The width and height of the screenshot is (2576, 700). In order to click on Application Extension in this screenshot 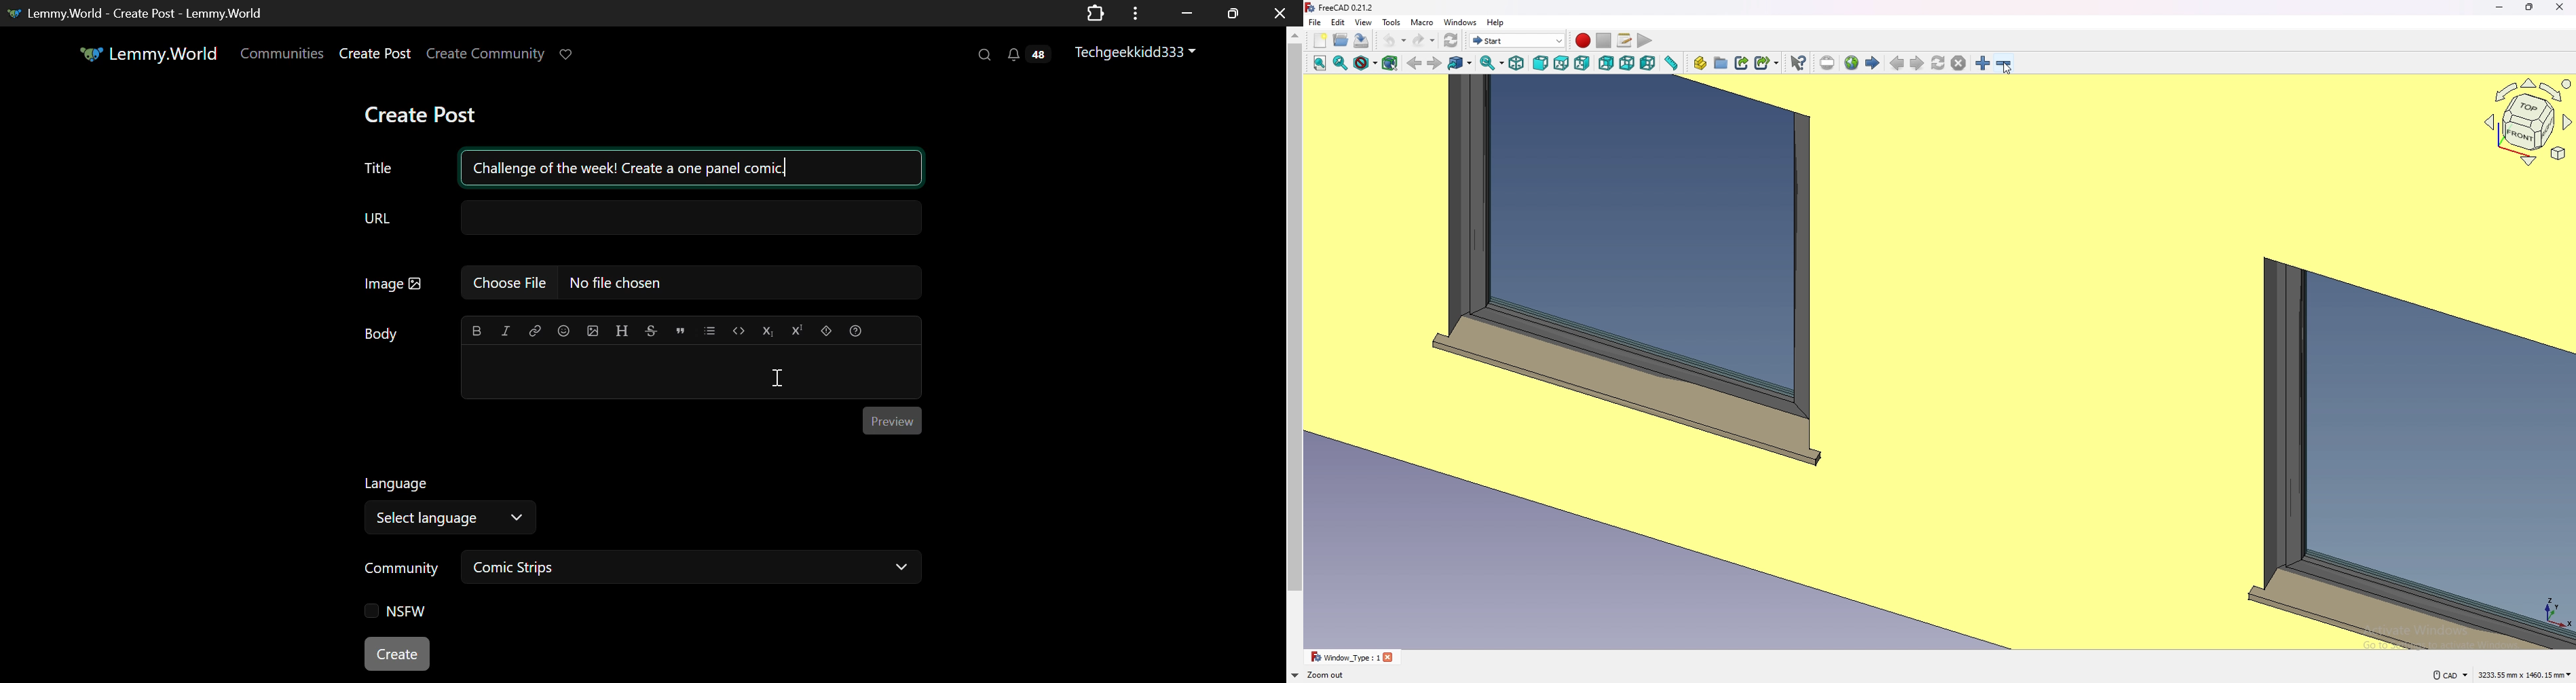, I will do `click(1098, 12)`.